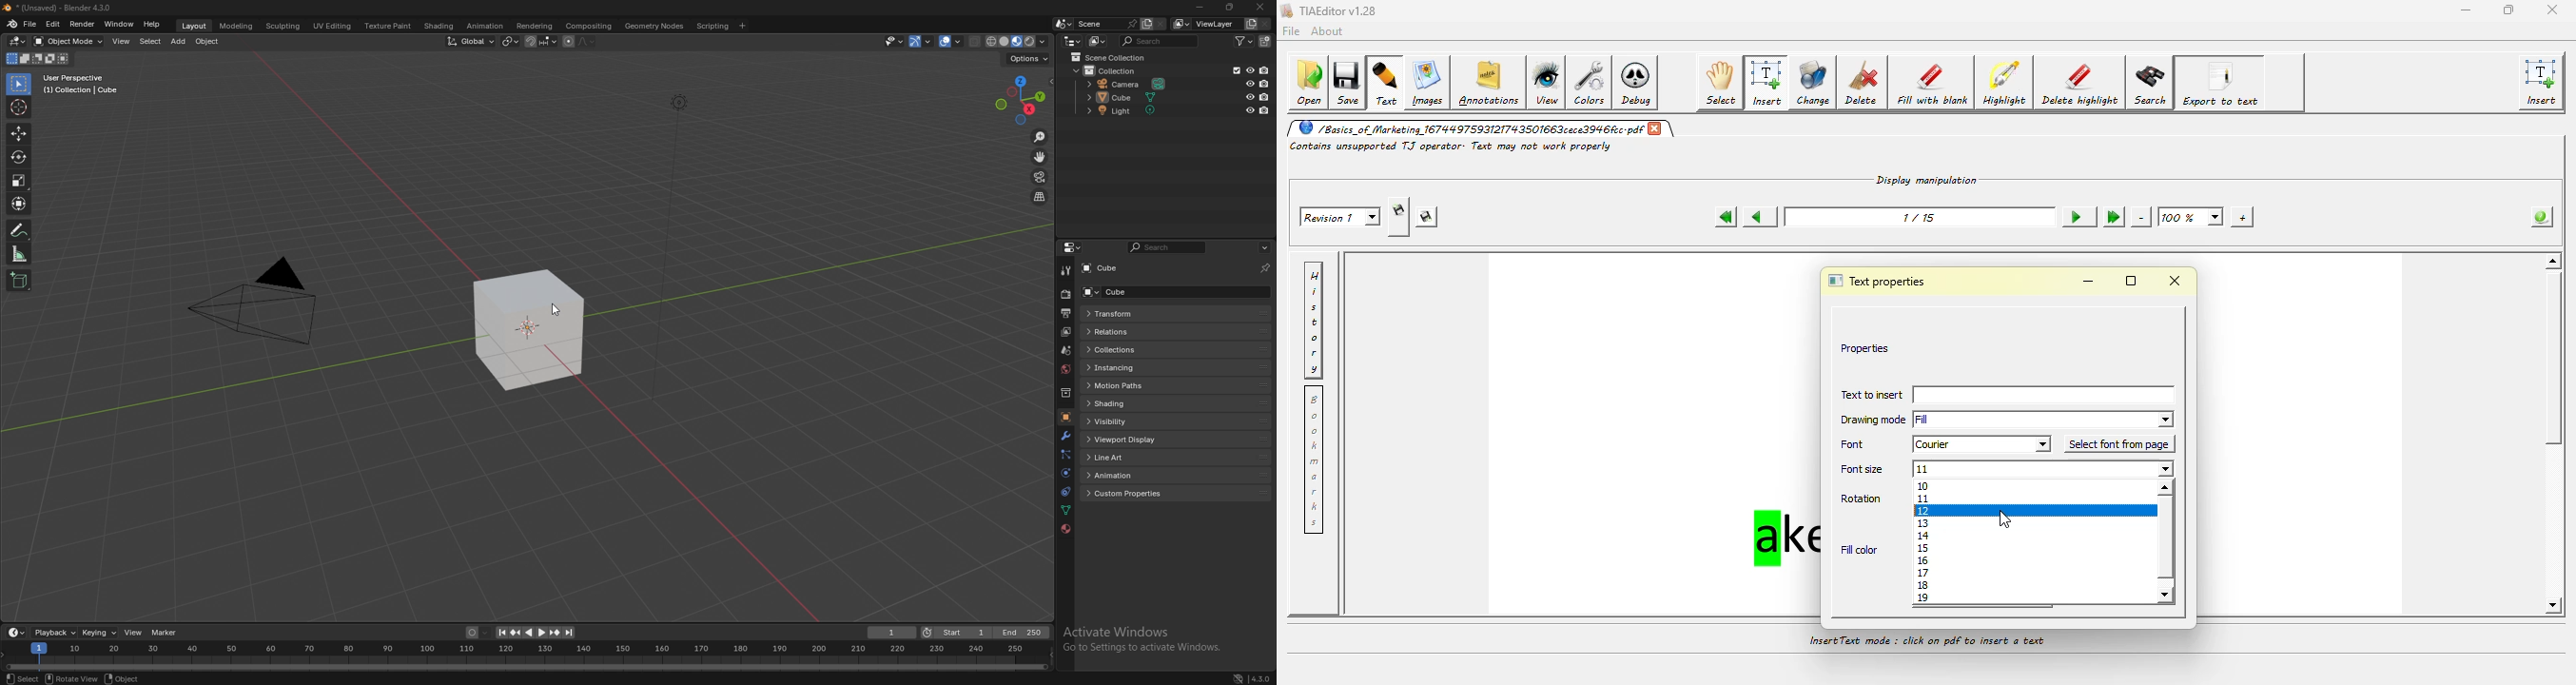 The width and height of the screenshot is (2576, 700). I want to click on rotate view, so click(70, 678).